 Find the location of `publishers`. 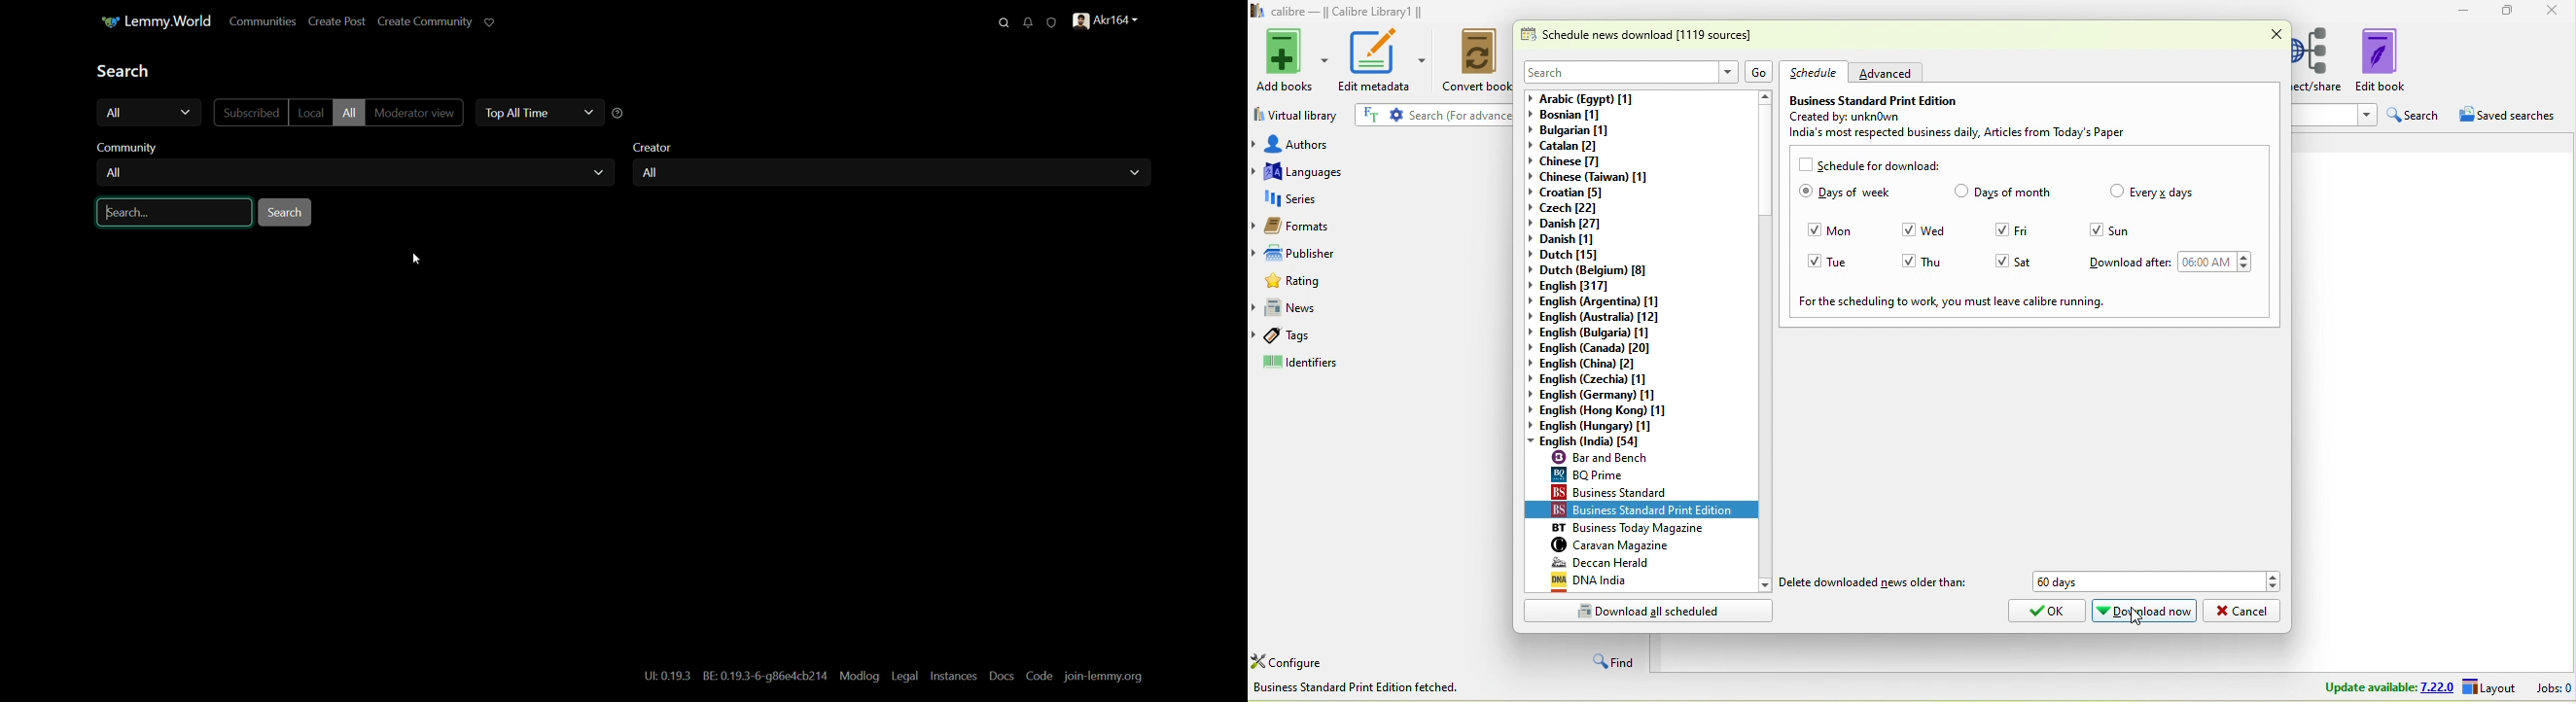

publishers is located at coordinates (1381, 253).